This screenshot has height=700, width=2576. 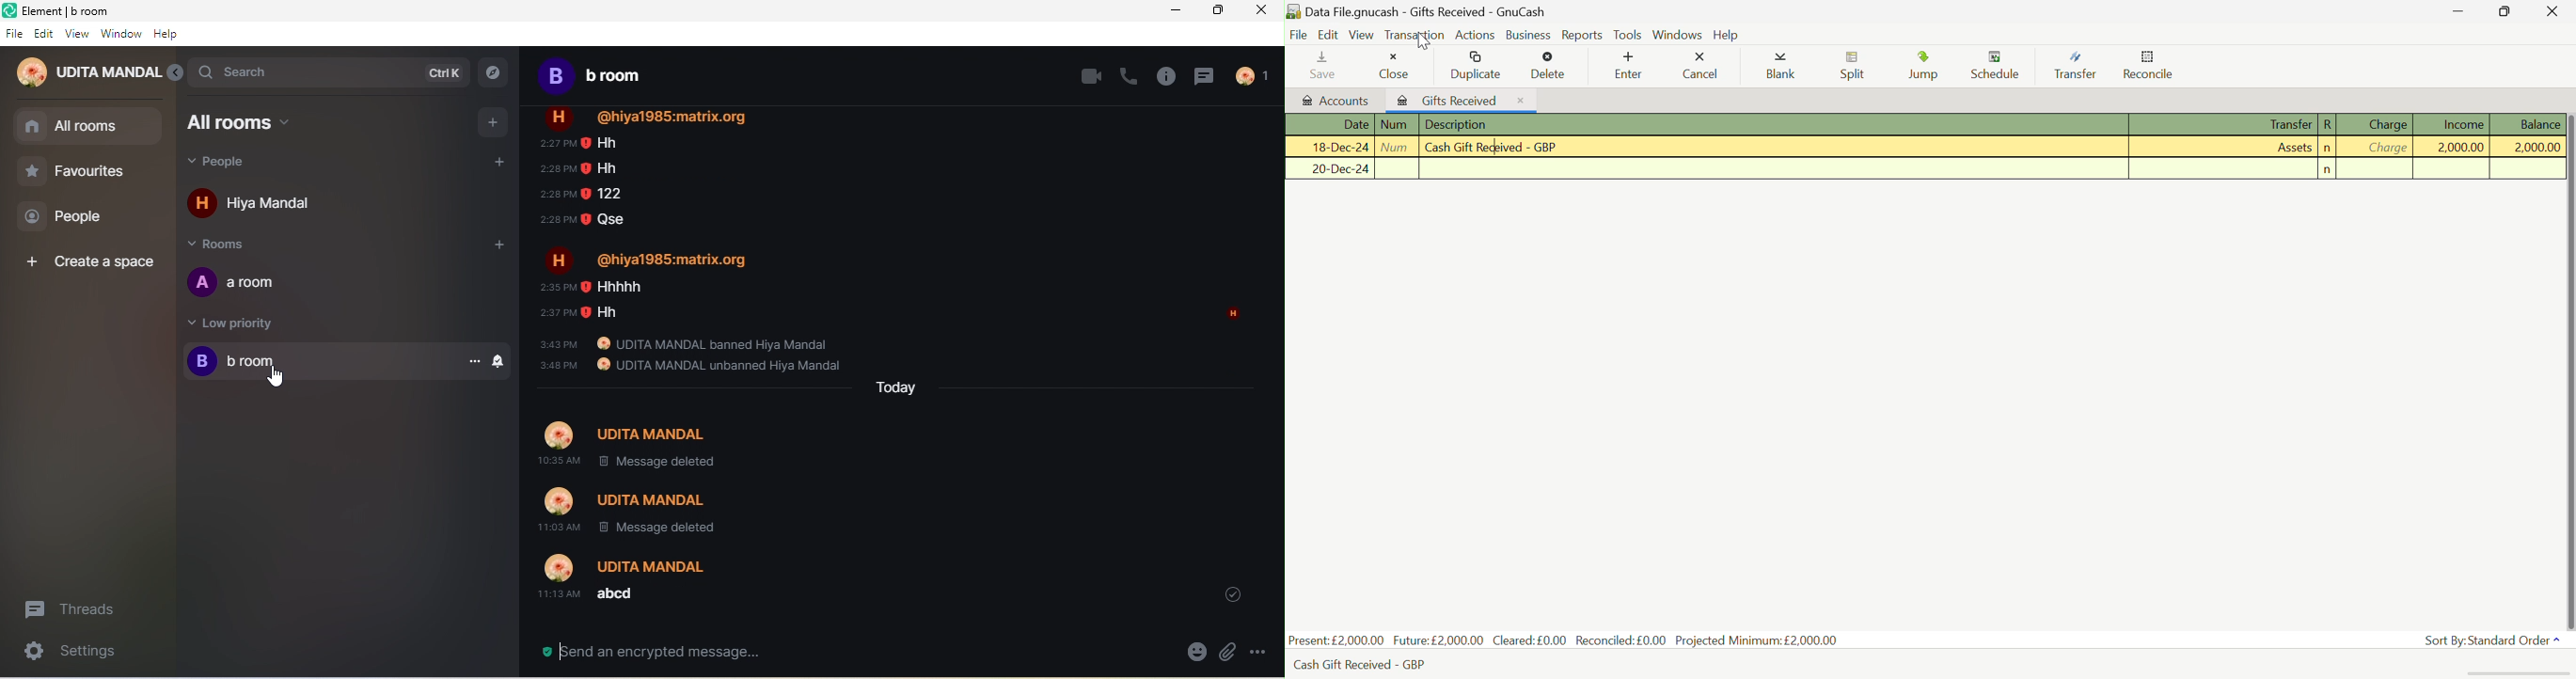 I want to click on Tools, so click(x=1629, y=34).